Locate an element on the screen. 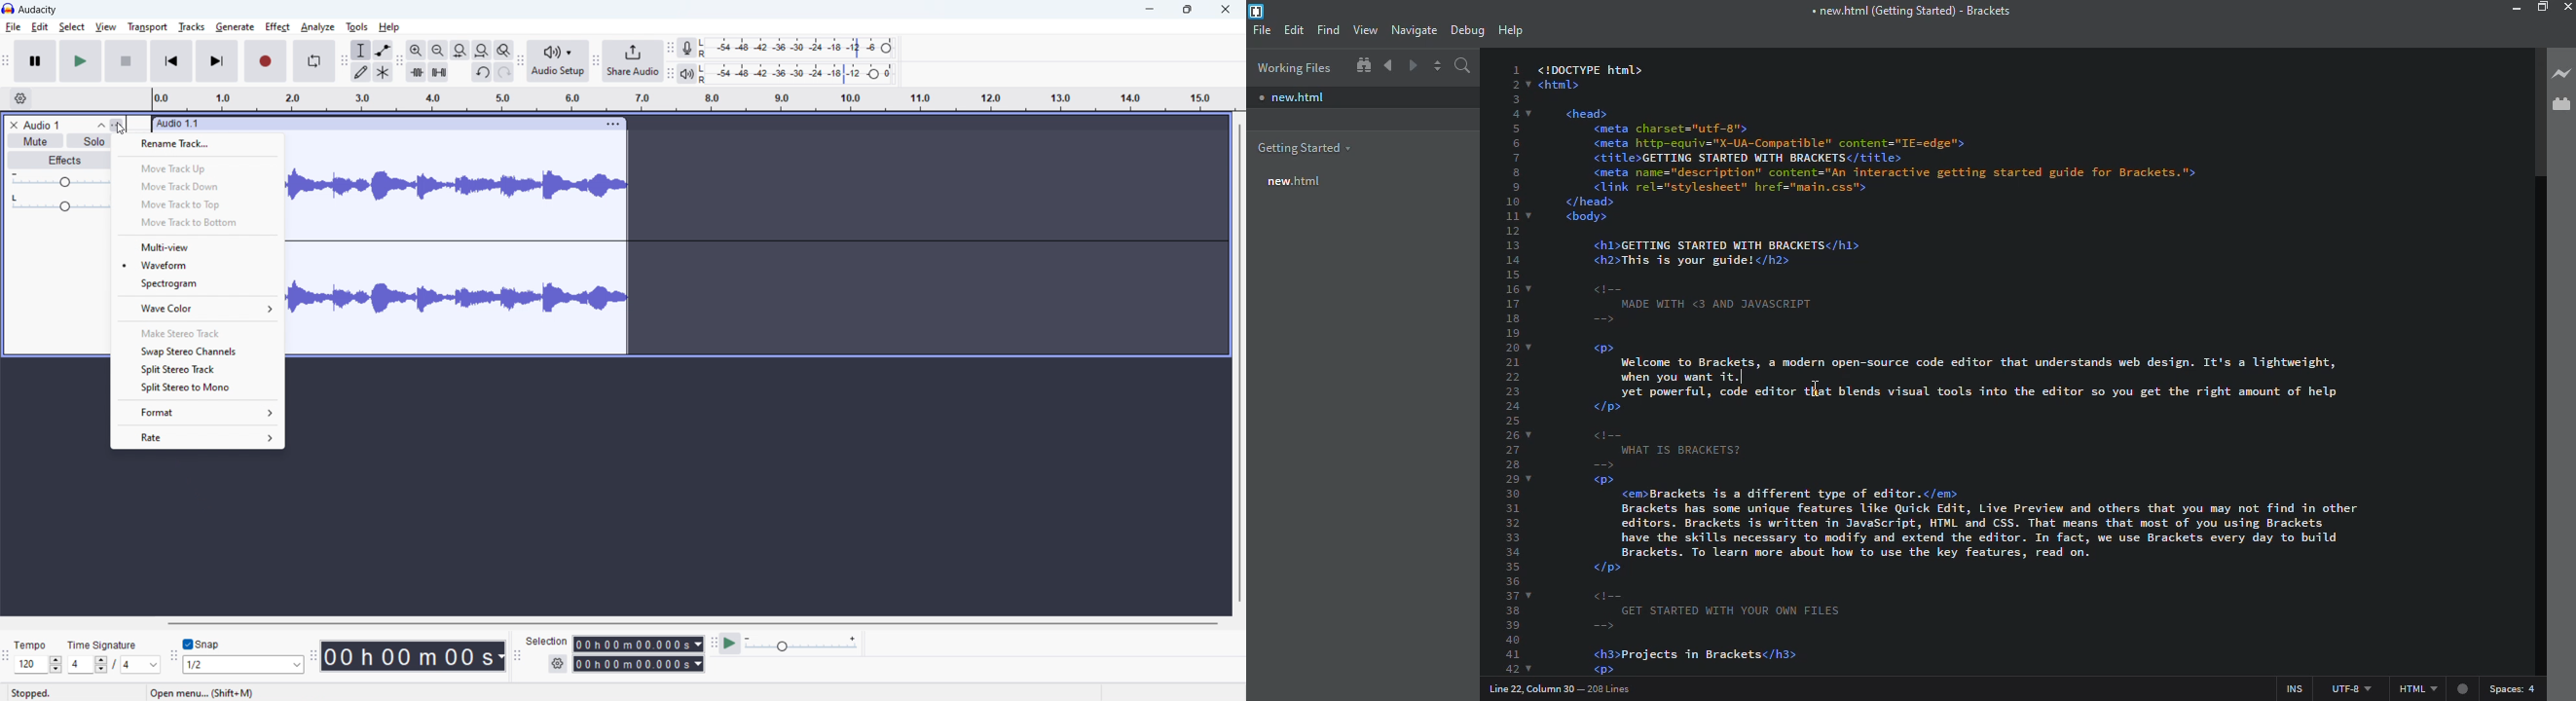  tempo is located at coordinates (42, 691).